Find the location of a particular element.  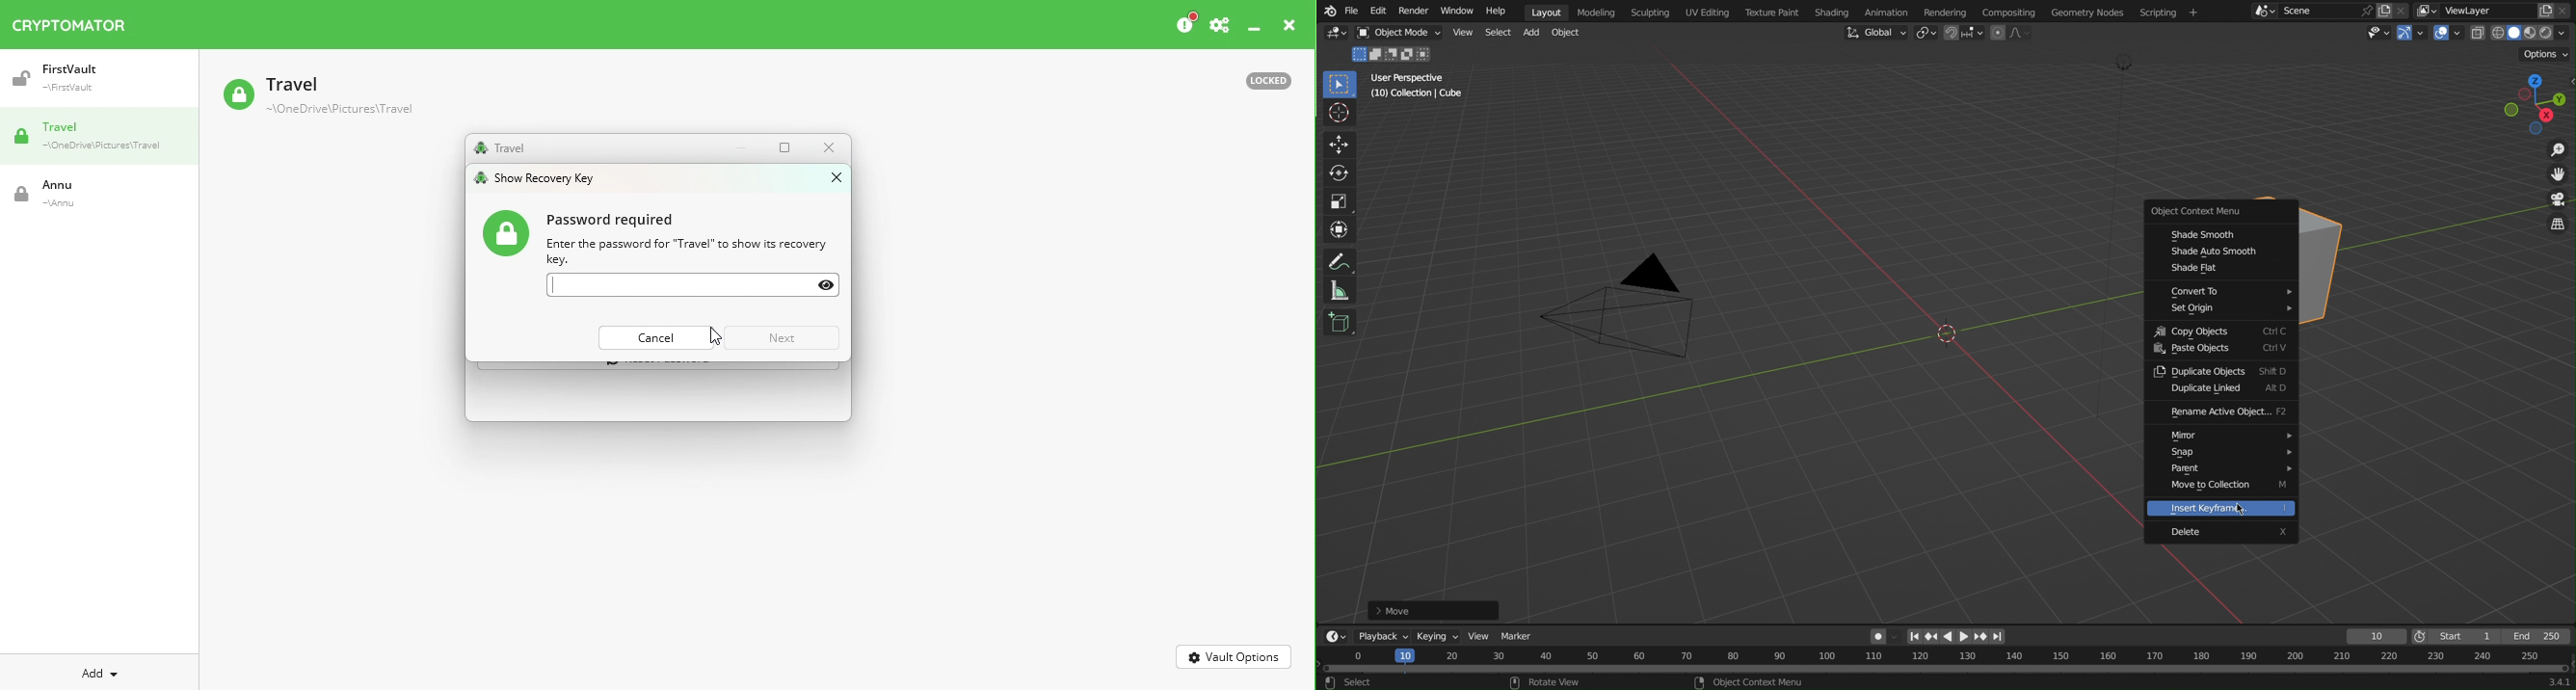

Sculpting is located at coordinates (1650, 11).